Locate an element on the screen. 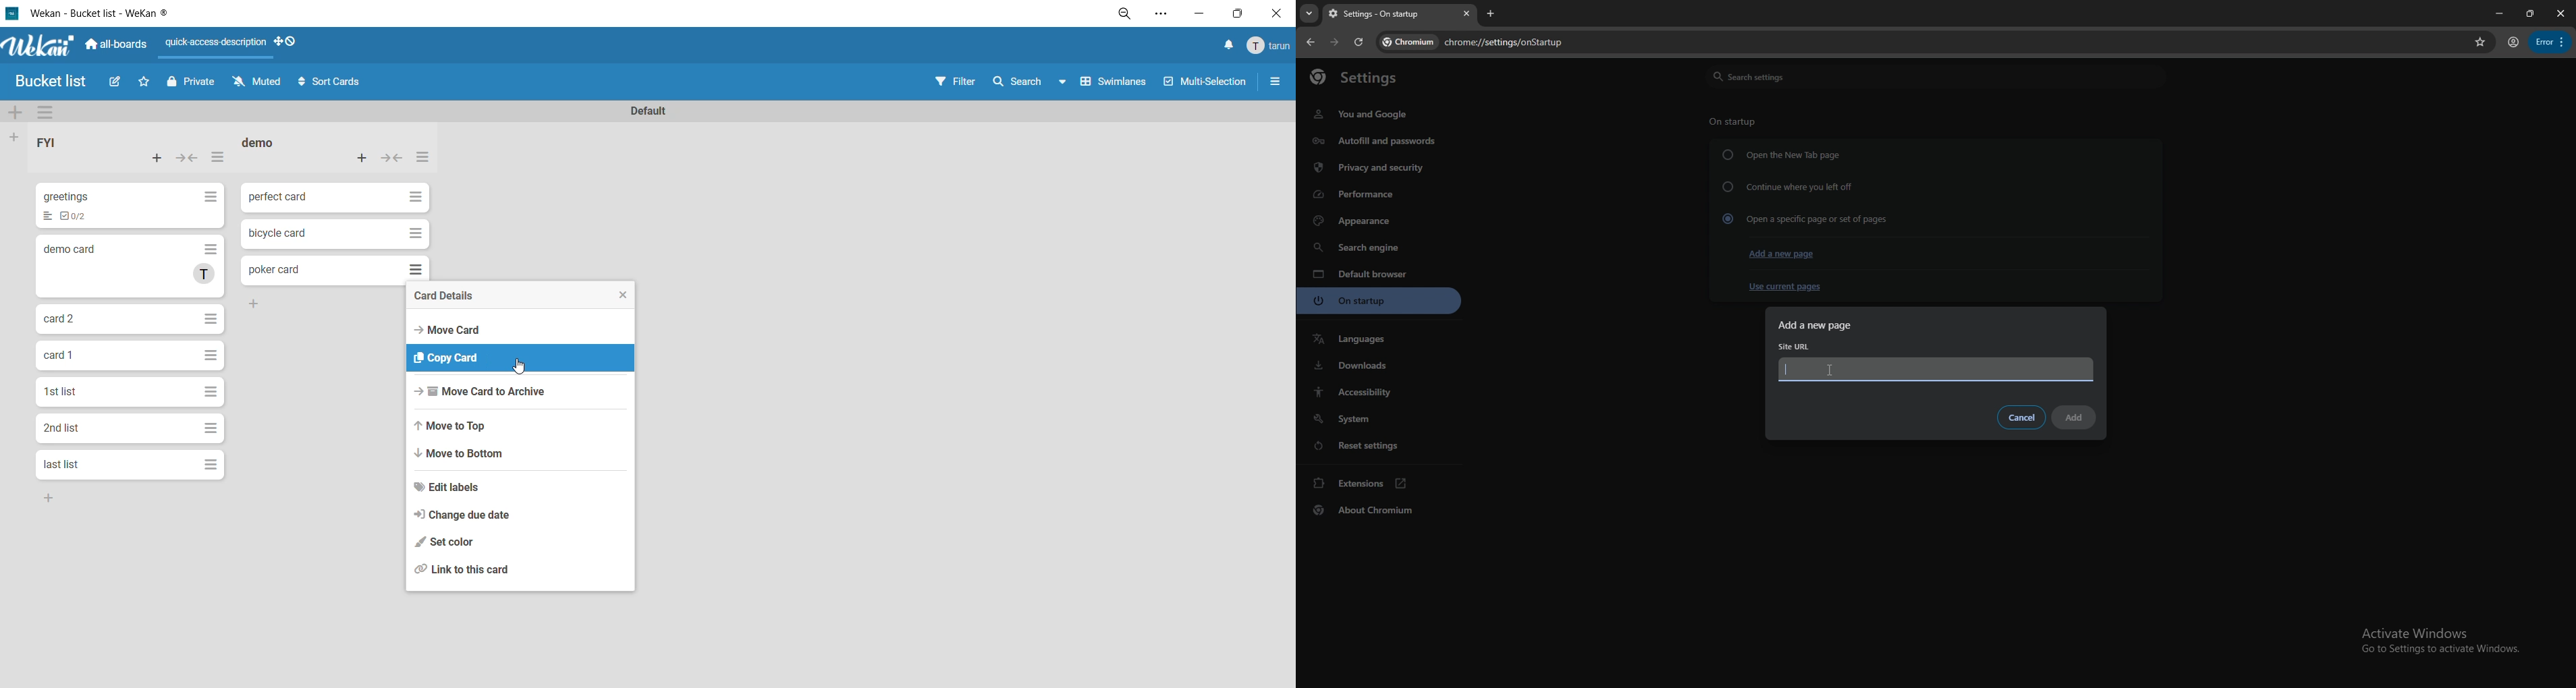 This screenshot has width=2576, height=700. close is located at coordinates (1274, 13).